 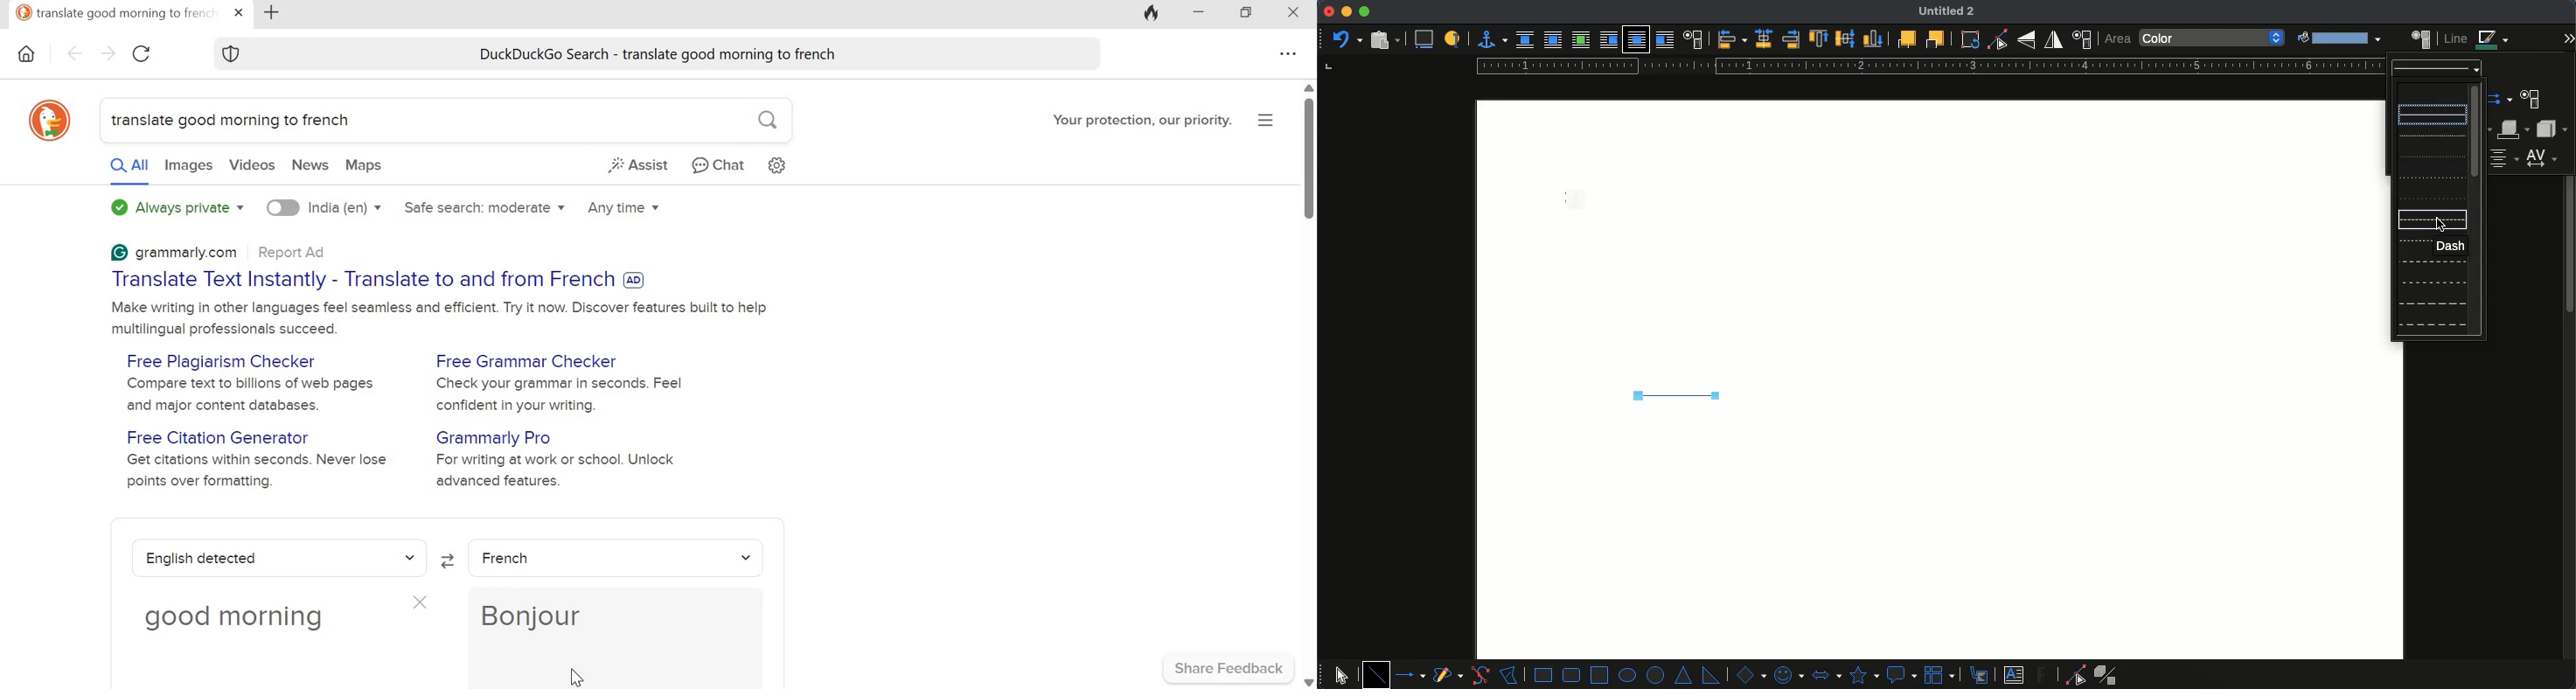 What do you see at coordinates (449, 560) in the screenshot?
I see `Swap languages` at bounding box center [449, 560].